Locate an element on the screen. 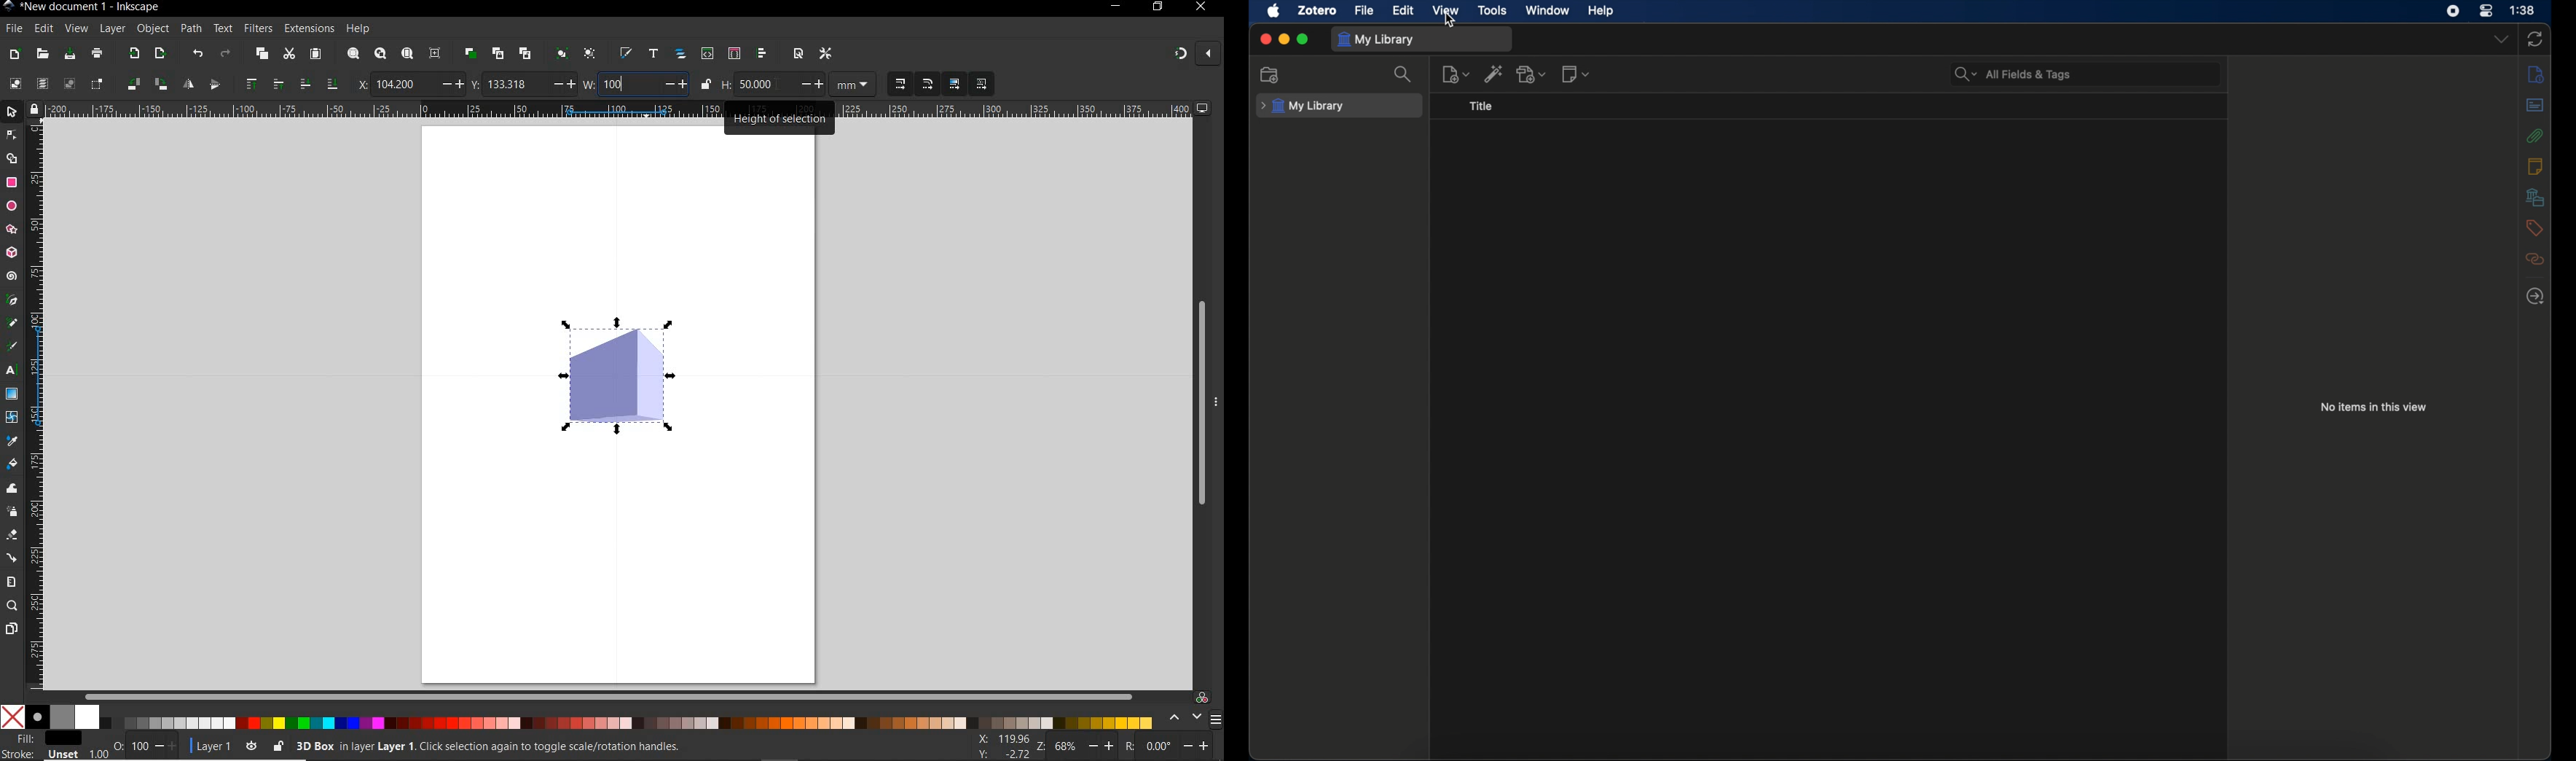 The height and width of the screenshot is (784, 2576). edit is located at coordinates (42, 29).